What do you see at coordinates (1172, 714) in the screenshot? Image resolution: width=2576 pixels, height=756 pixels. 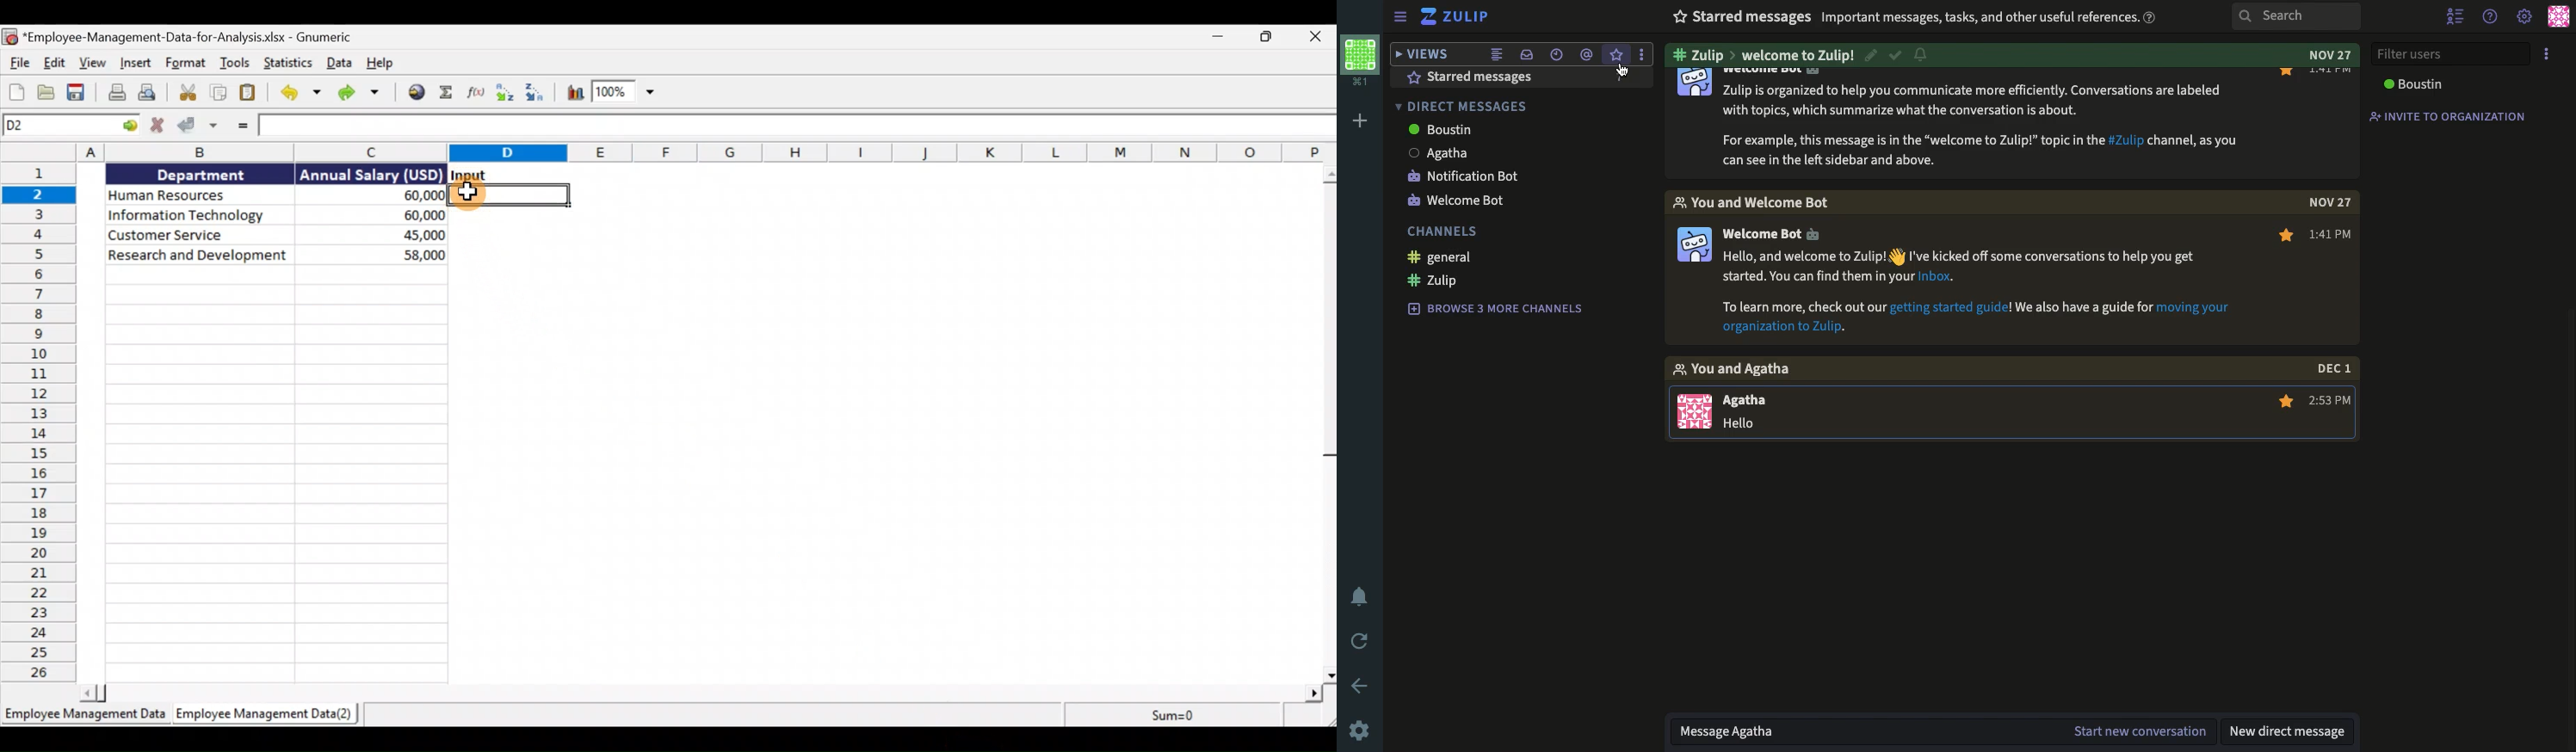 I see `sum=0` at bounding box center [1172, 714].